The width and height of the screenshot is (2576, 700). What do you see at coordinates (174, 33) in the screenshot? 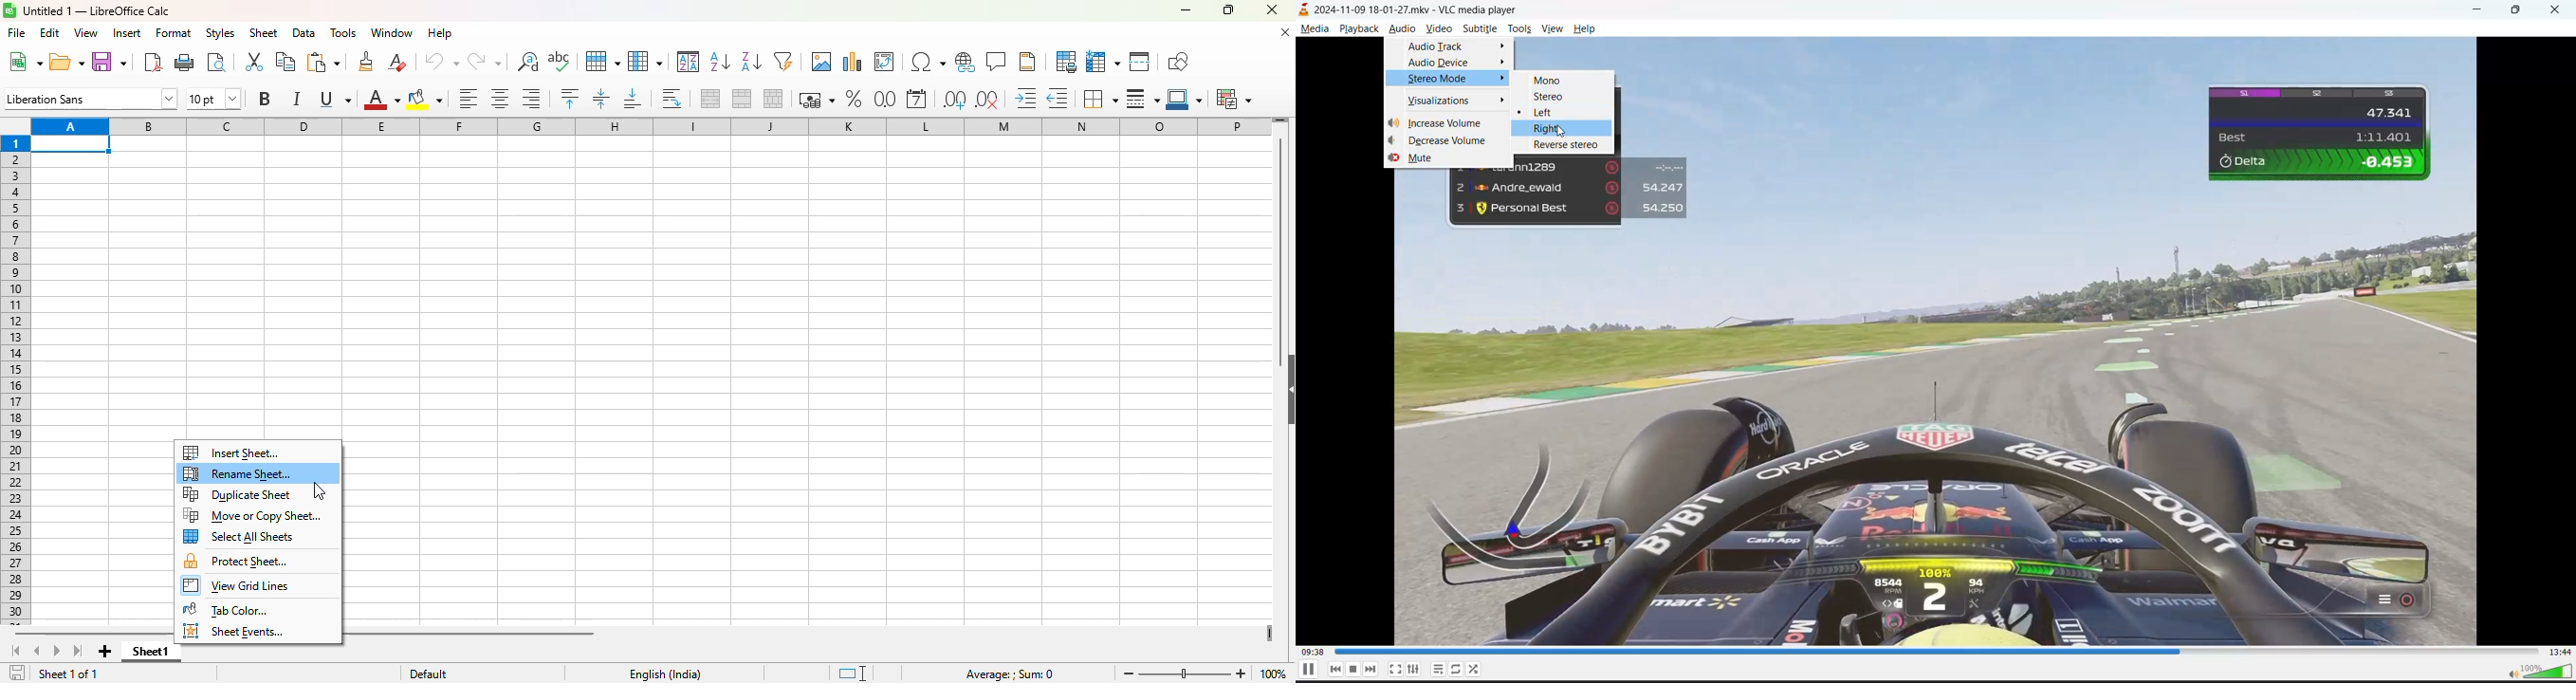
I see `format` at bounding box center [174, 33].